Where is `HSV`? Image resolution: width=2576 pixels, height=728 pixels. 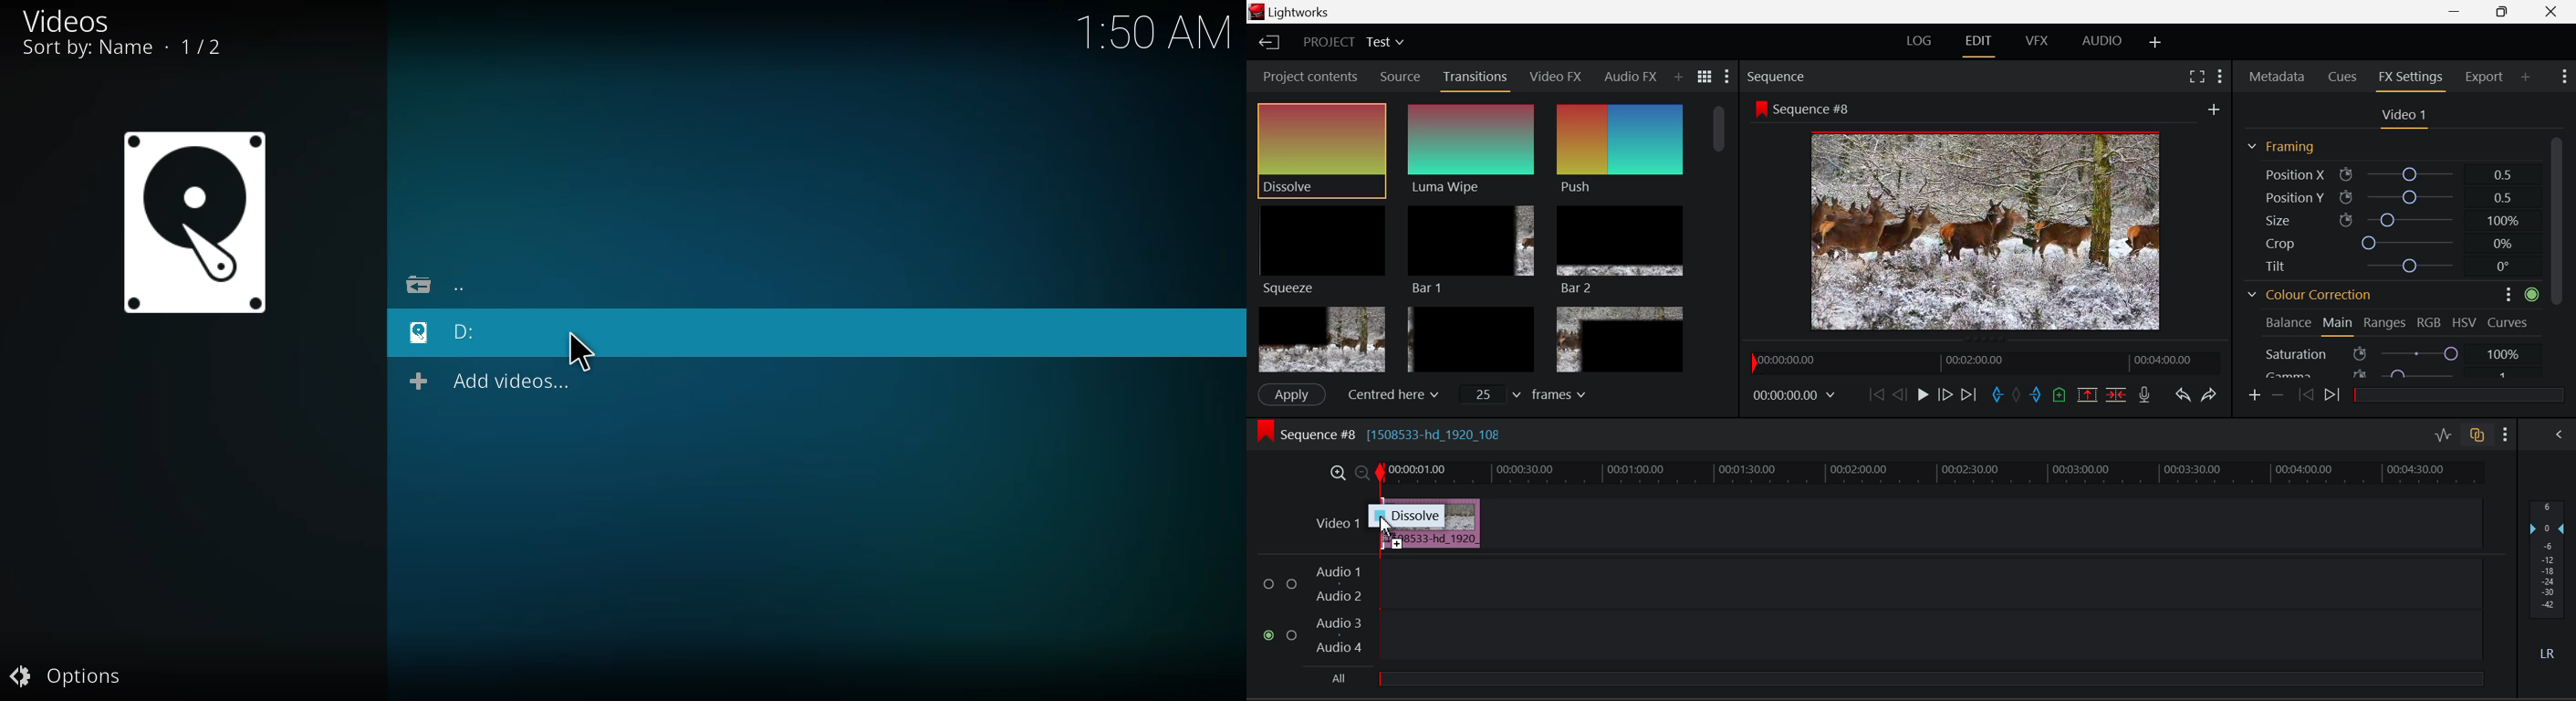
HSV is located at coordinates (2467, 322).